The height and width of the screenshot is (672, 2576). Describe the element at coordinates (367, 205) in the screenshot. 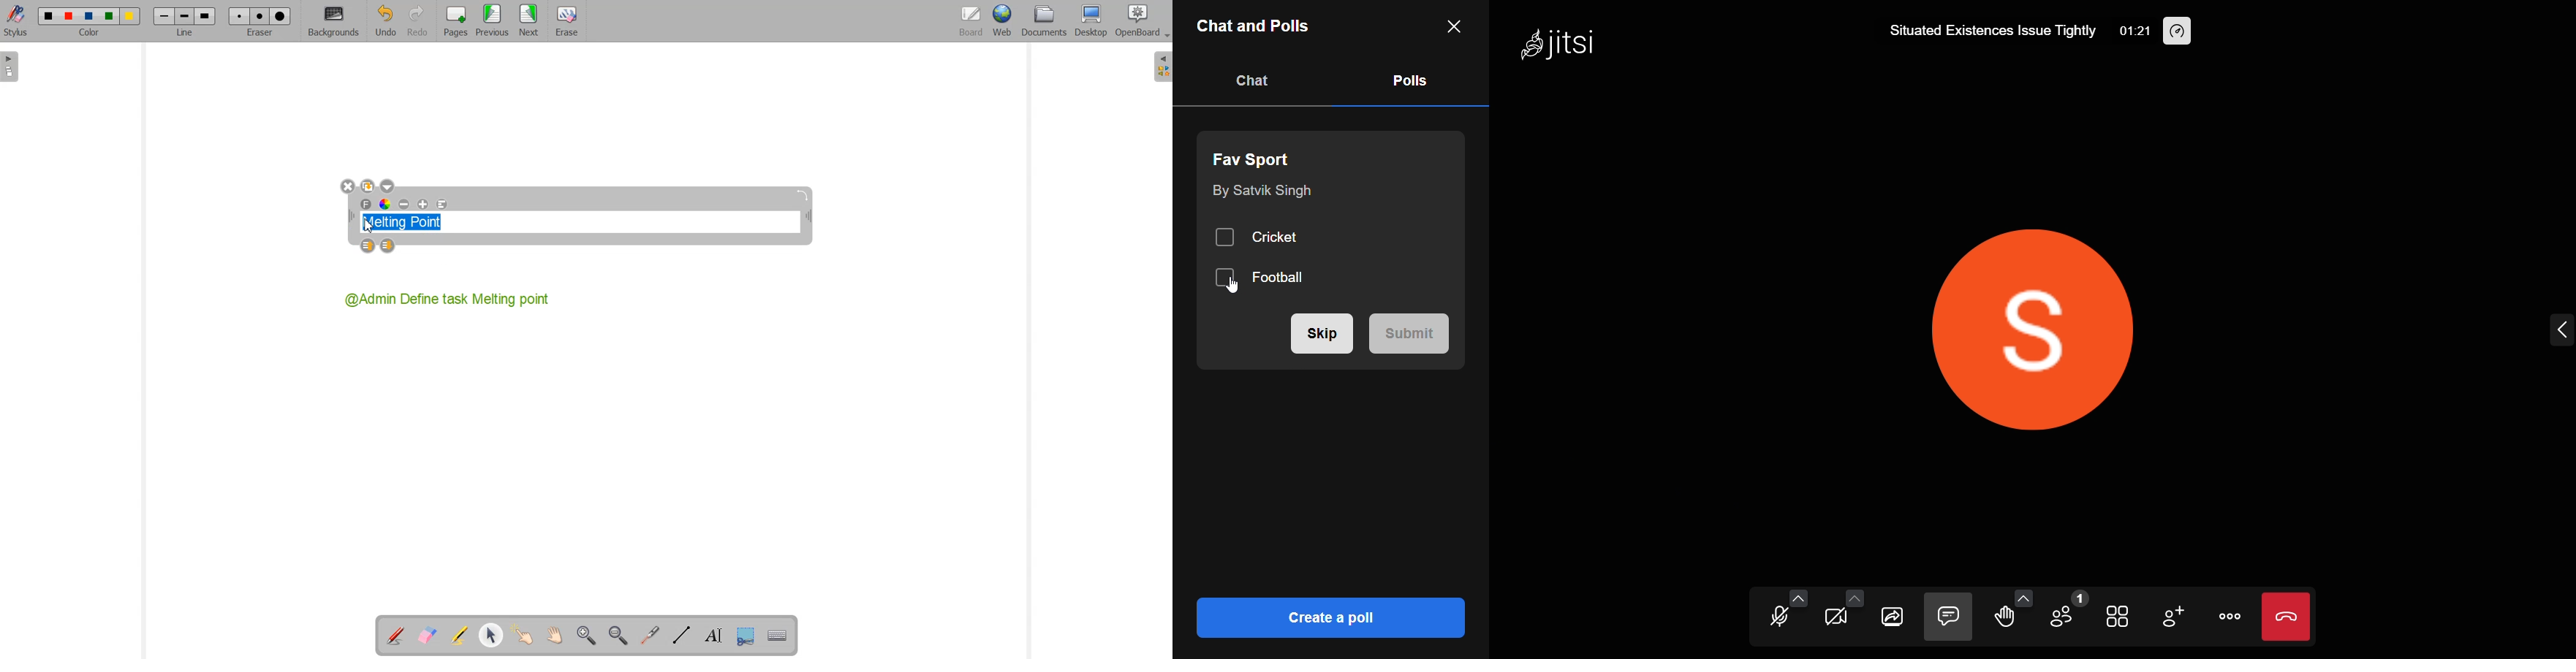

I see `Font Text ` at that location.